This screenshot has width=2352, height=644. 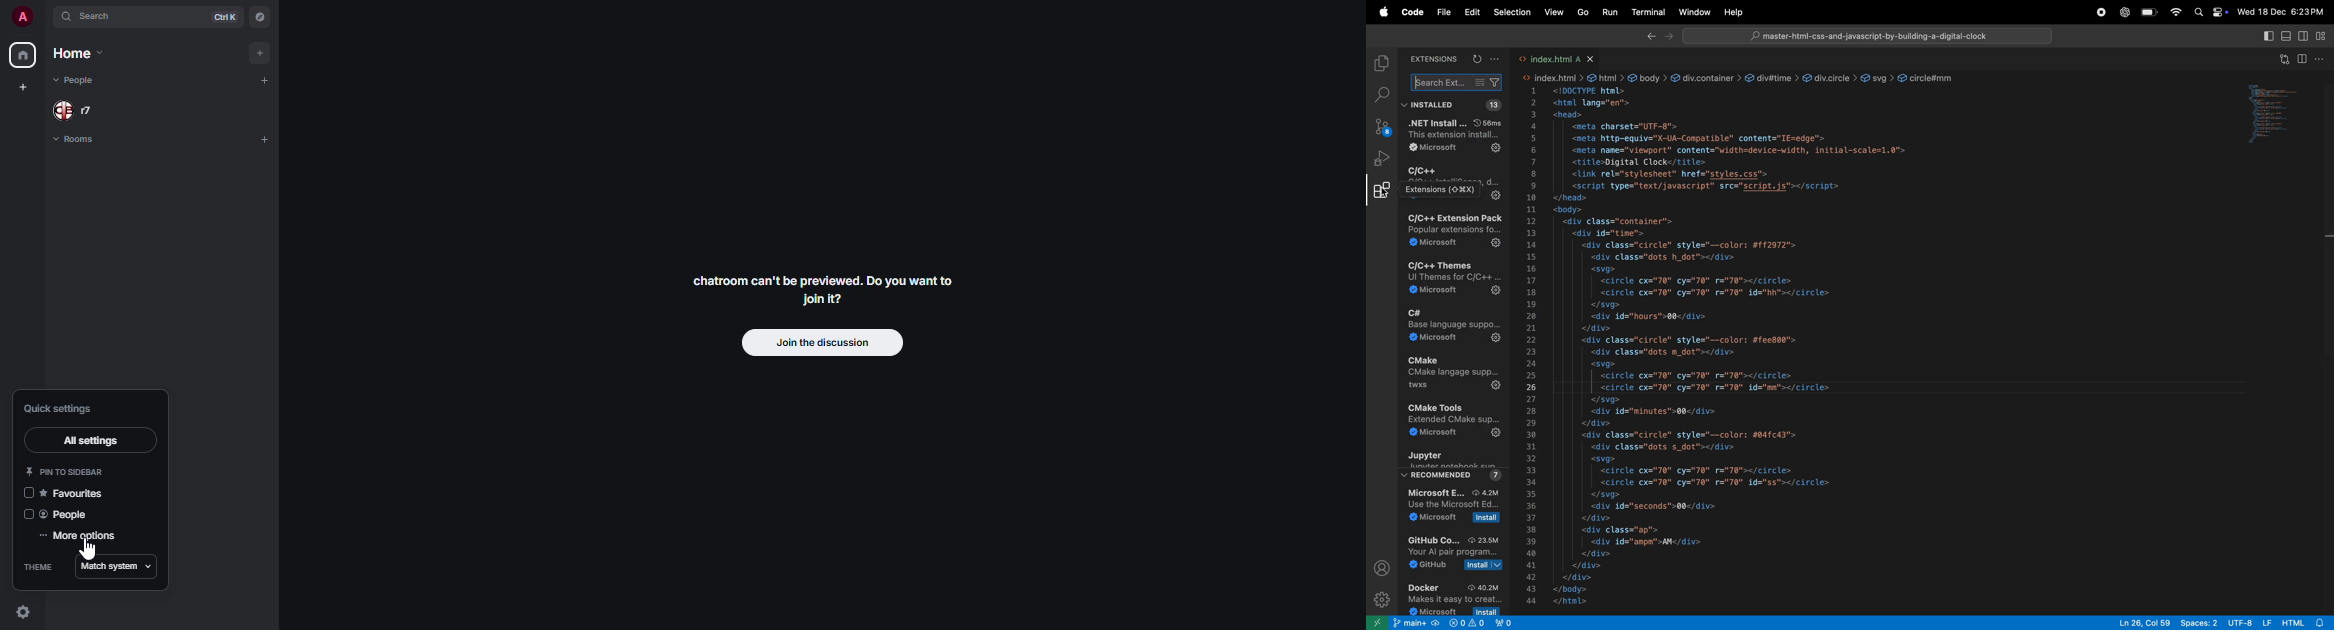 I want to click on add, so click(x=267, y=81).